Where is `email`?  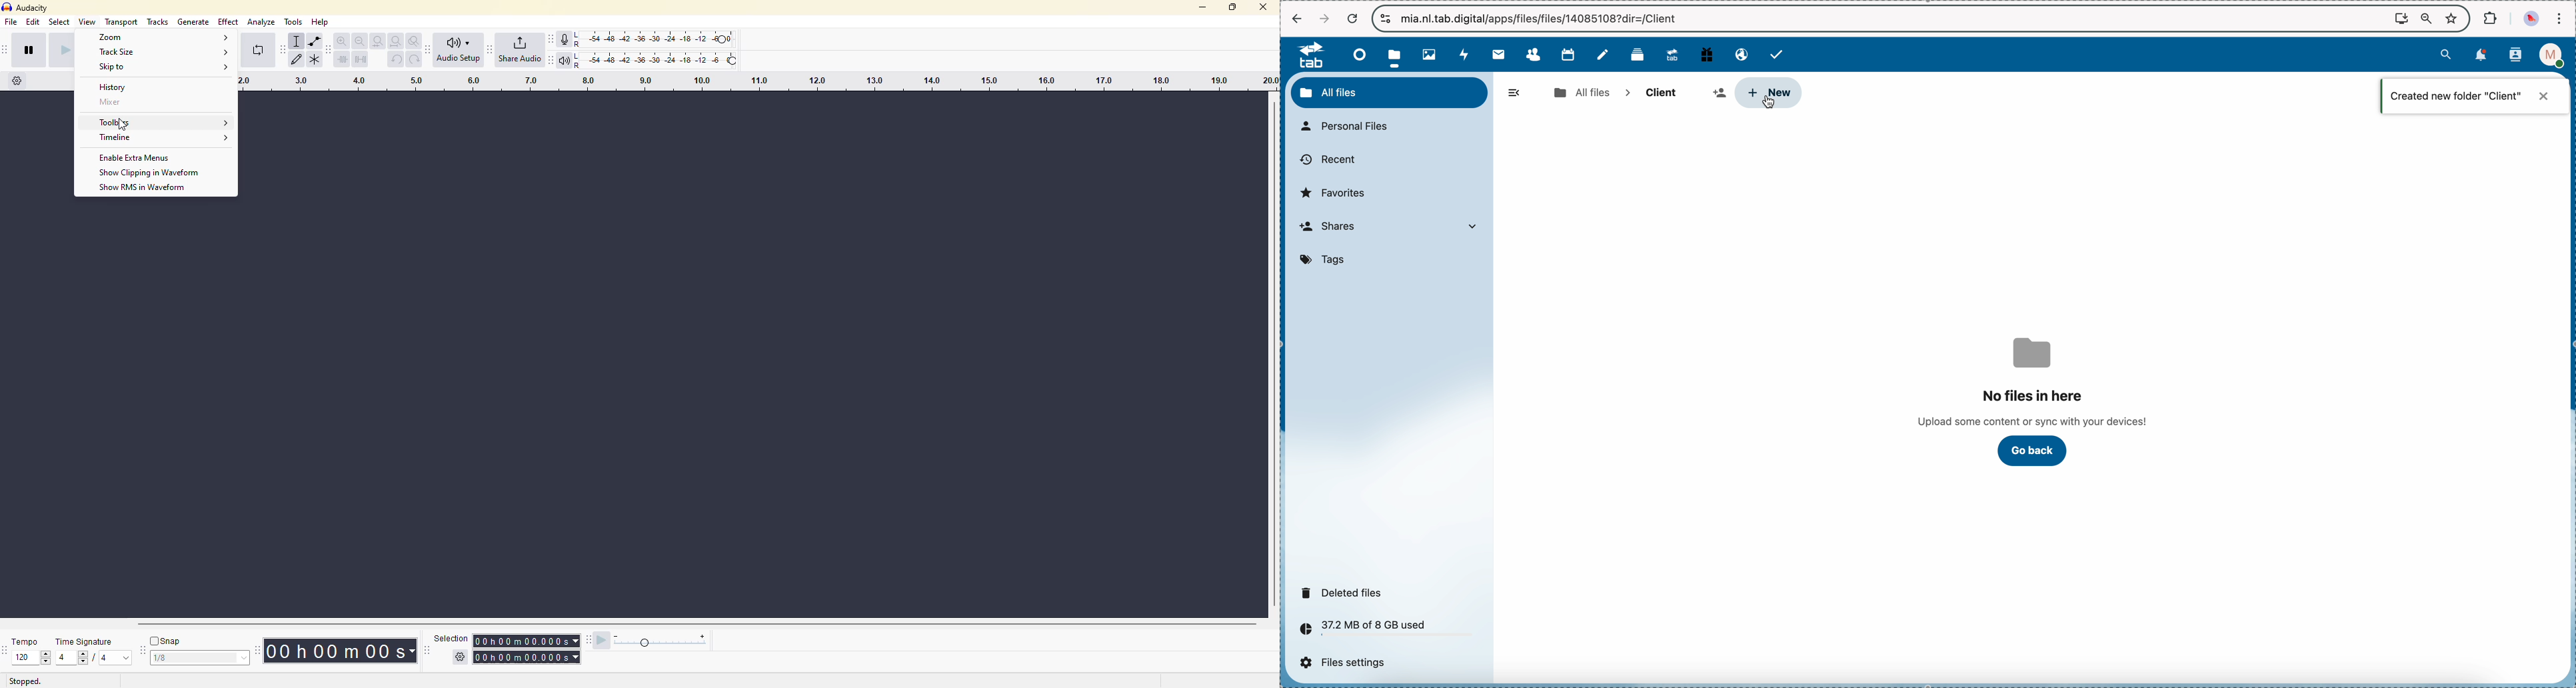 email is located at coordinates (1739, 53).